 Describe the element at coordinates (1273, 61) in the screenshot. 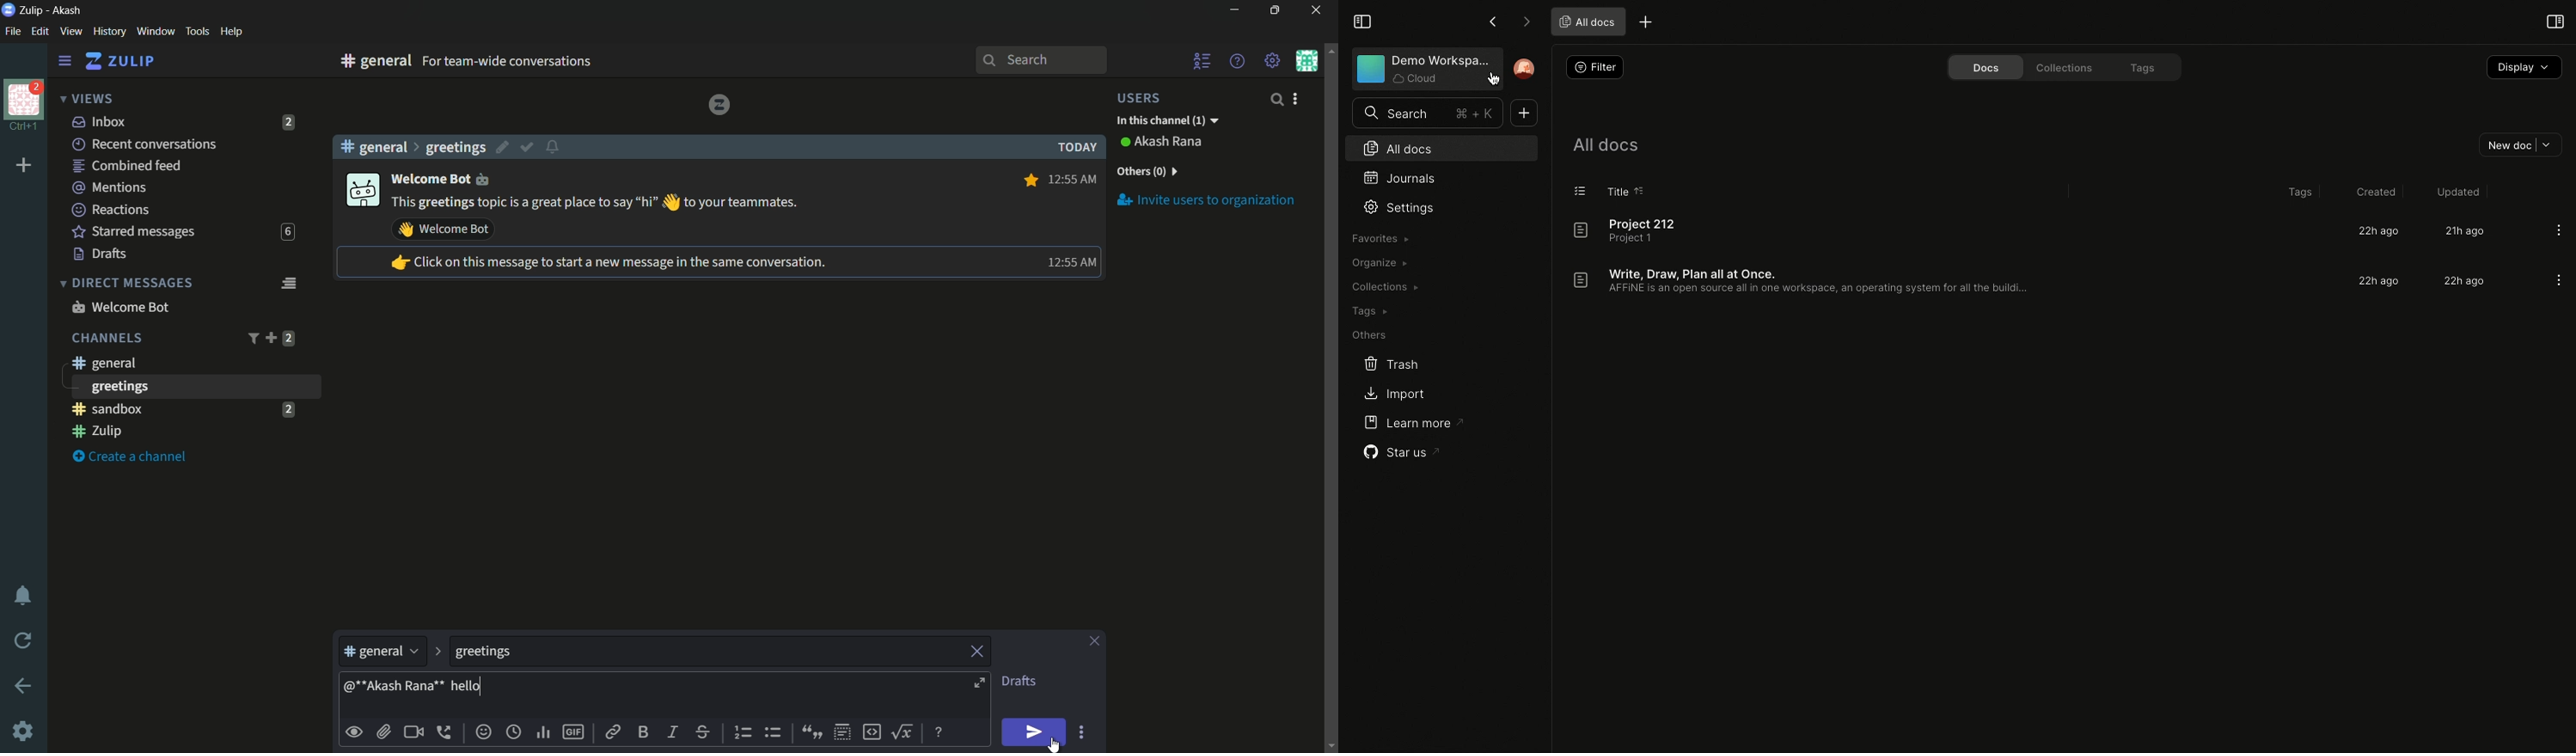

I see `main menu` at that location.